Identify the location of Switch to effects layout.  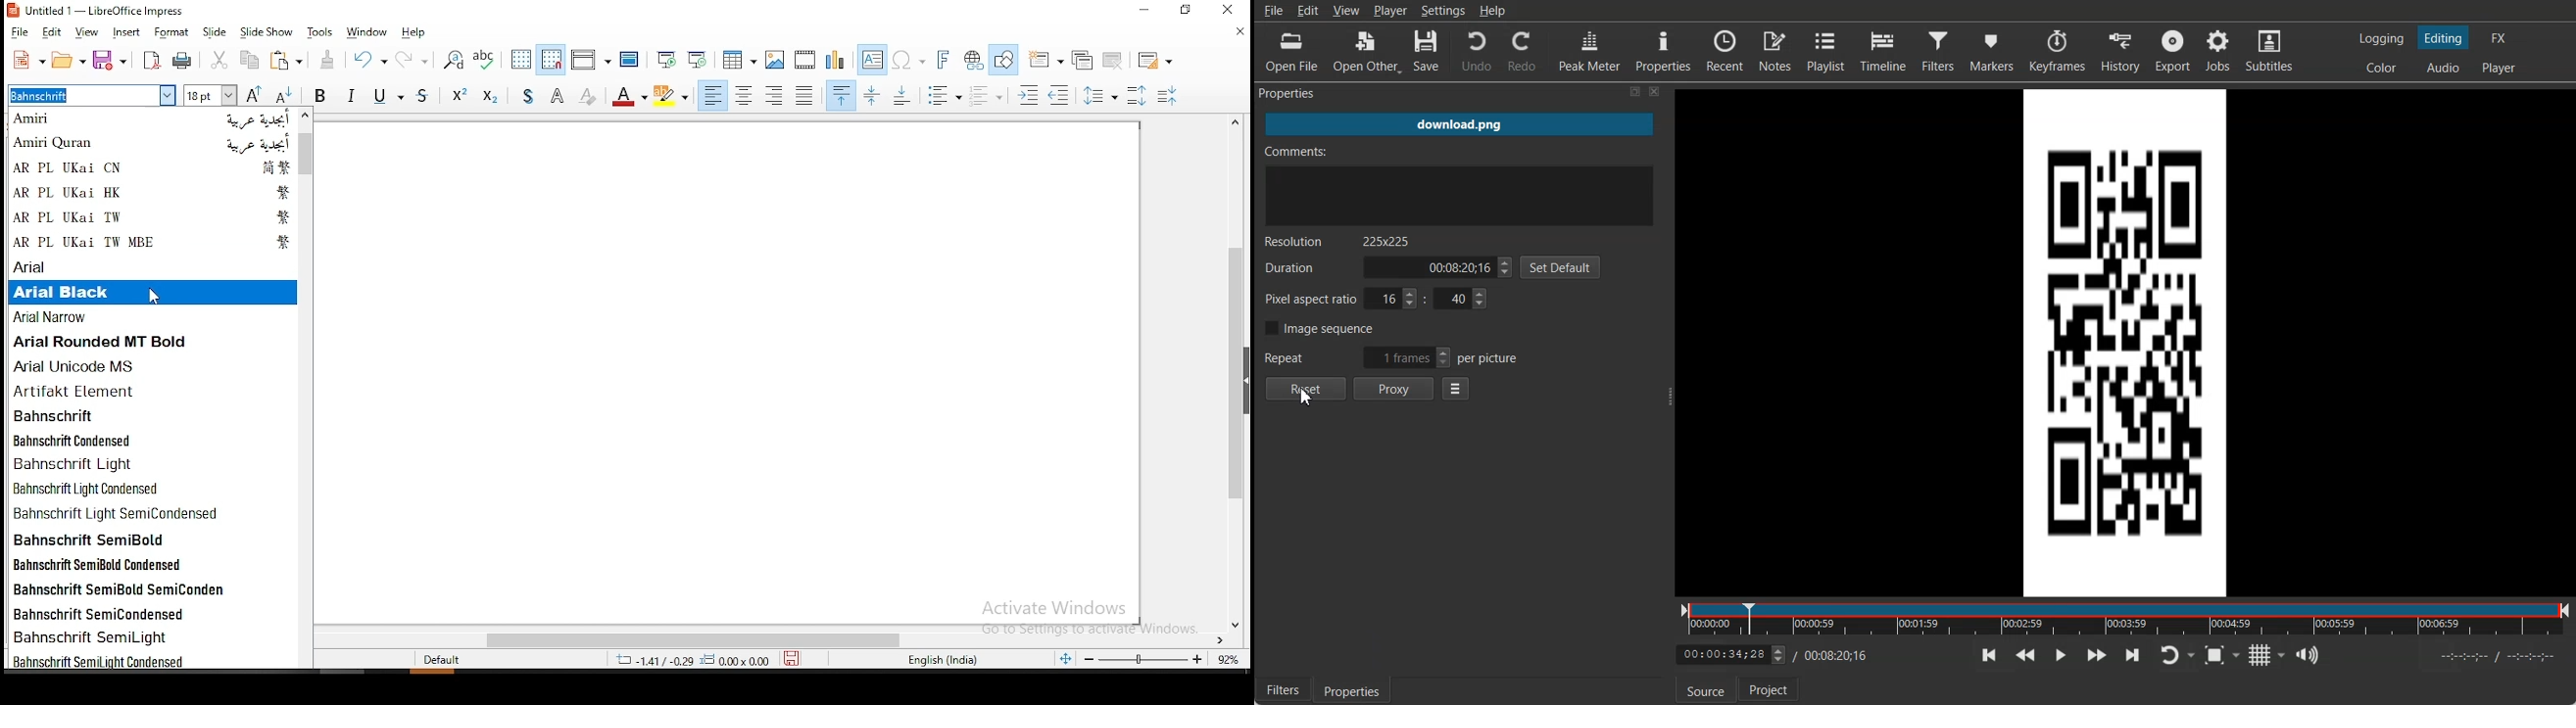
(2504, 37).